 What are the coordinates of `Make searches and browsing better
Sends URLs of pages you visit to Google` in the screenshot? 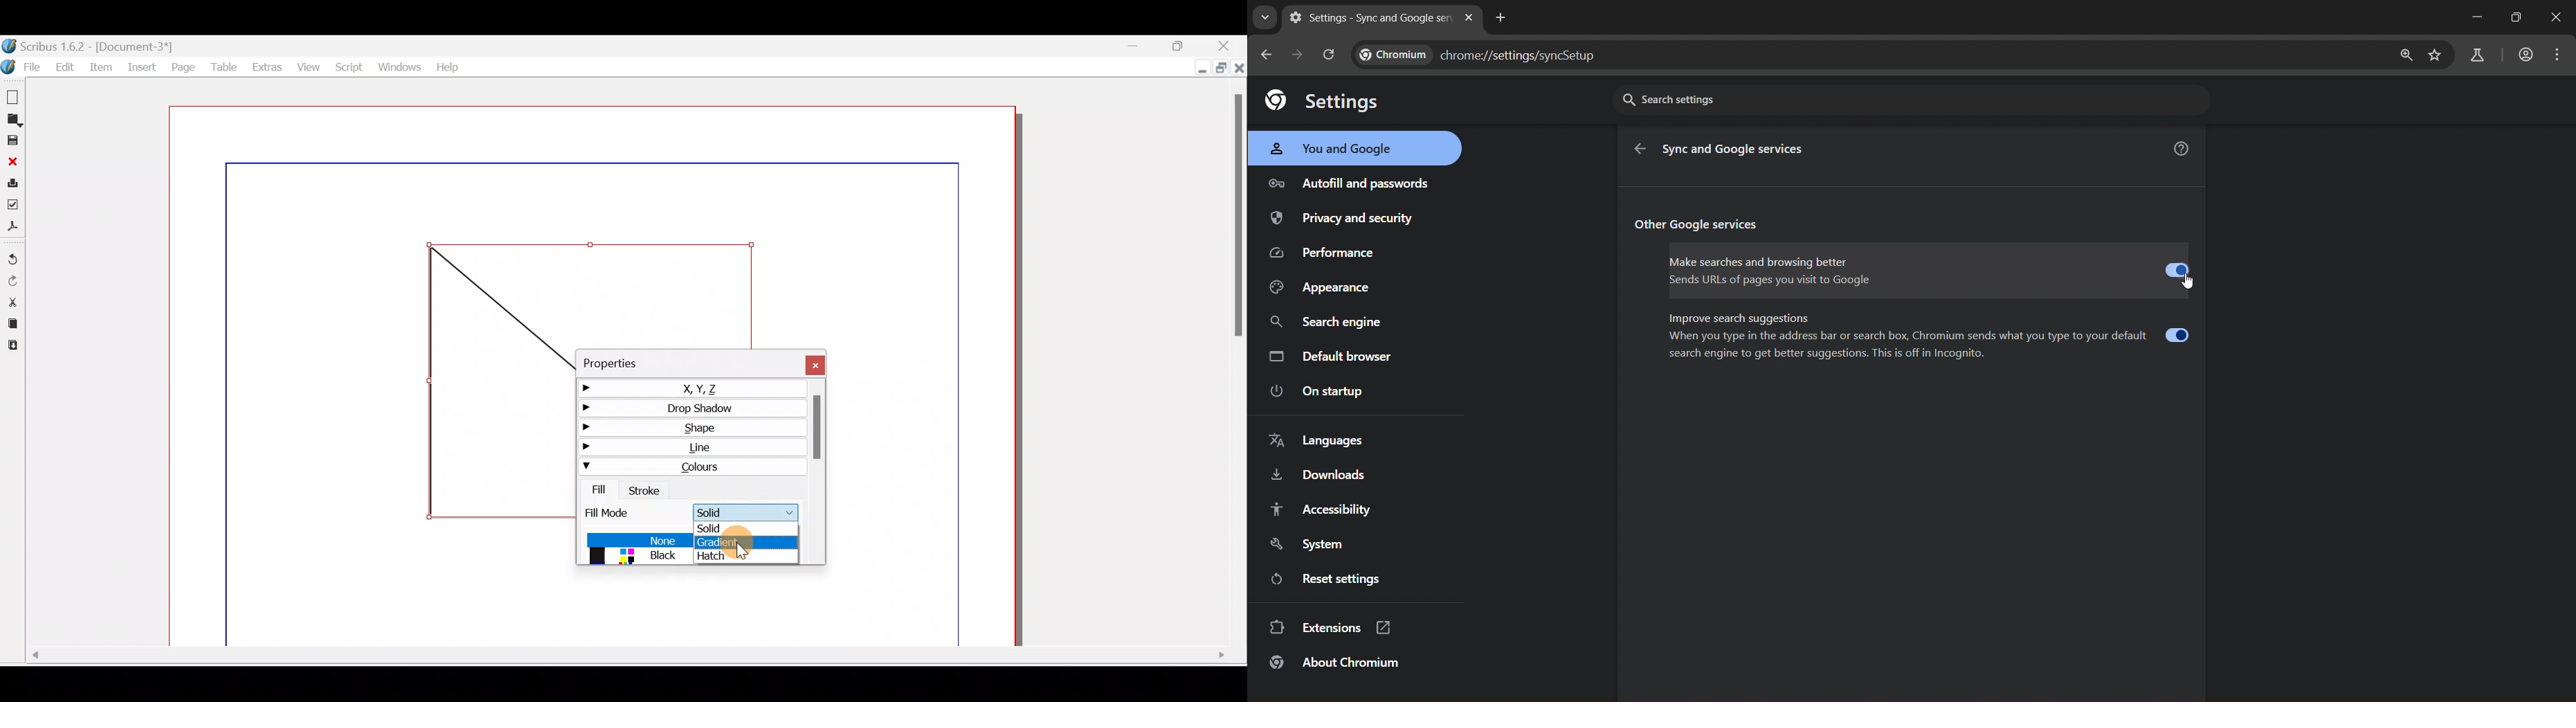 It's located at (1928, 270).